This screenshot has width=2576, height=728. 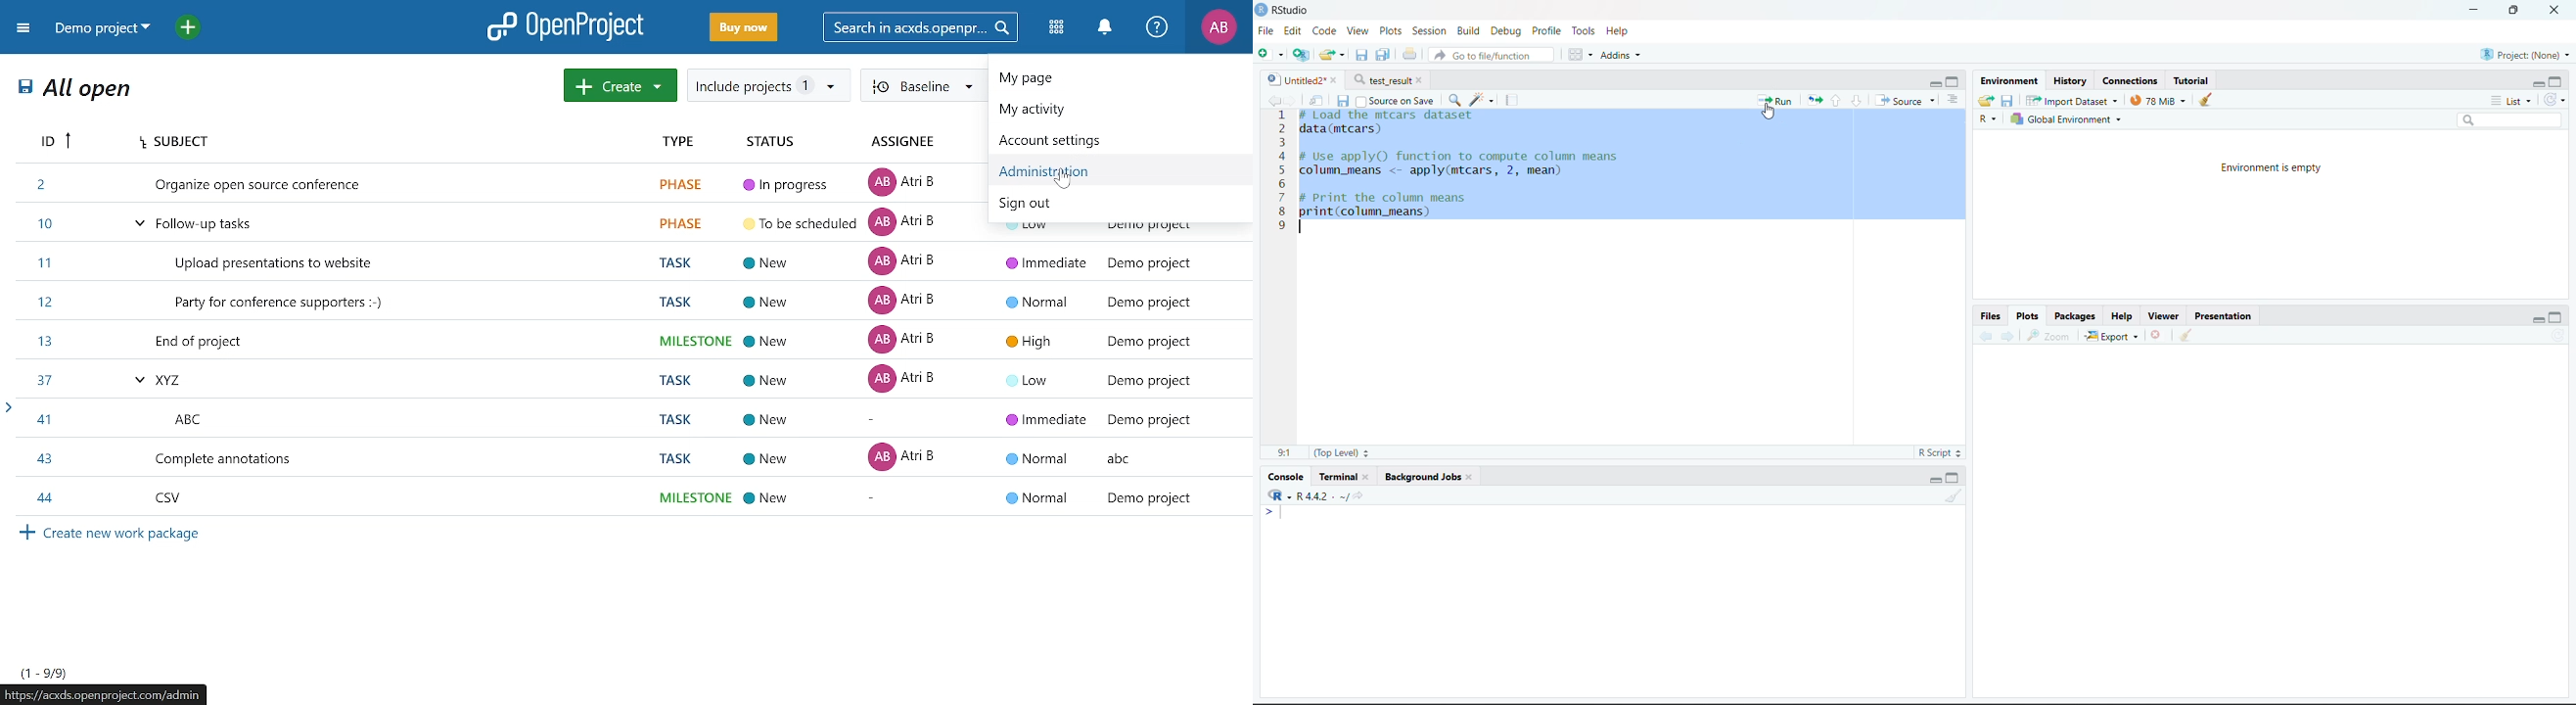 What do you see at coordinates (1387, 30) in the screenshot?
I see `Plots` at bounding box center [1387, 30].